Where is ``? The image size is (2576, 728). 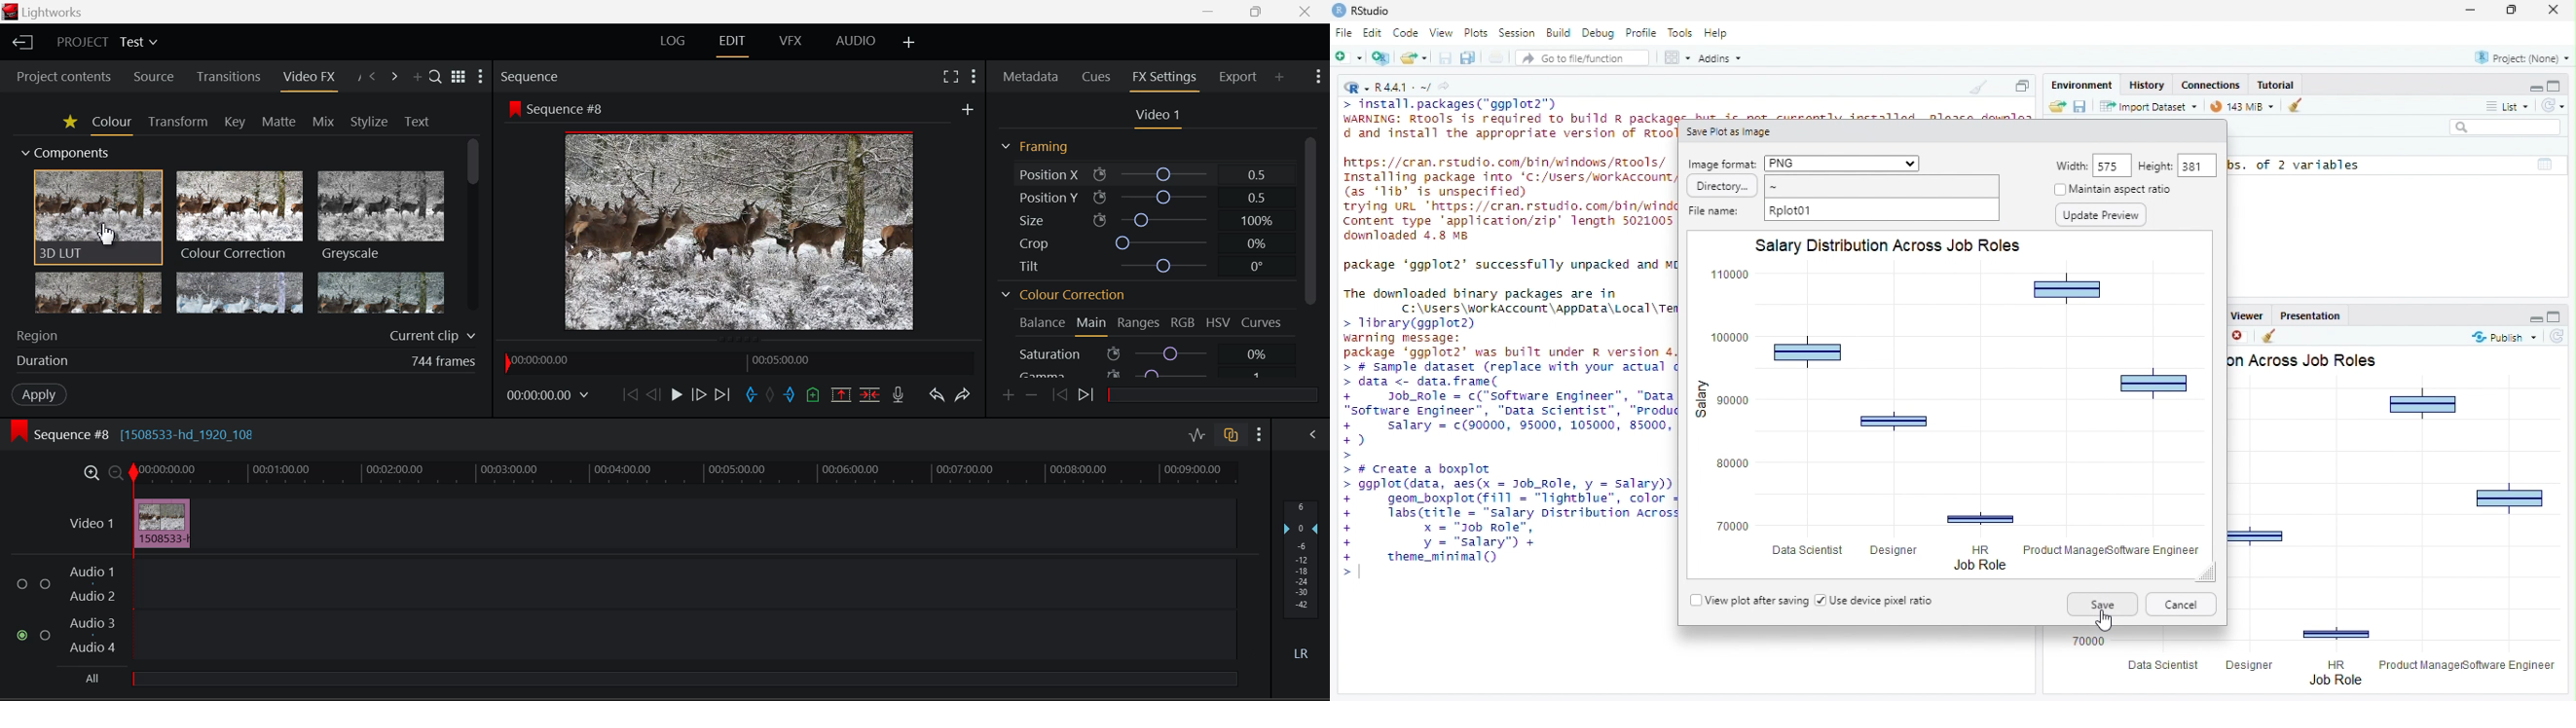
 is located at coordinates (967, 109).